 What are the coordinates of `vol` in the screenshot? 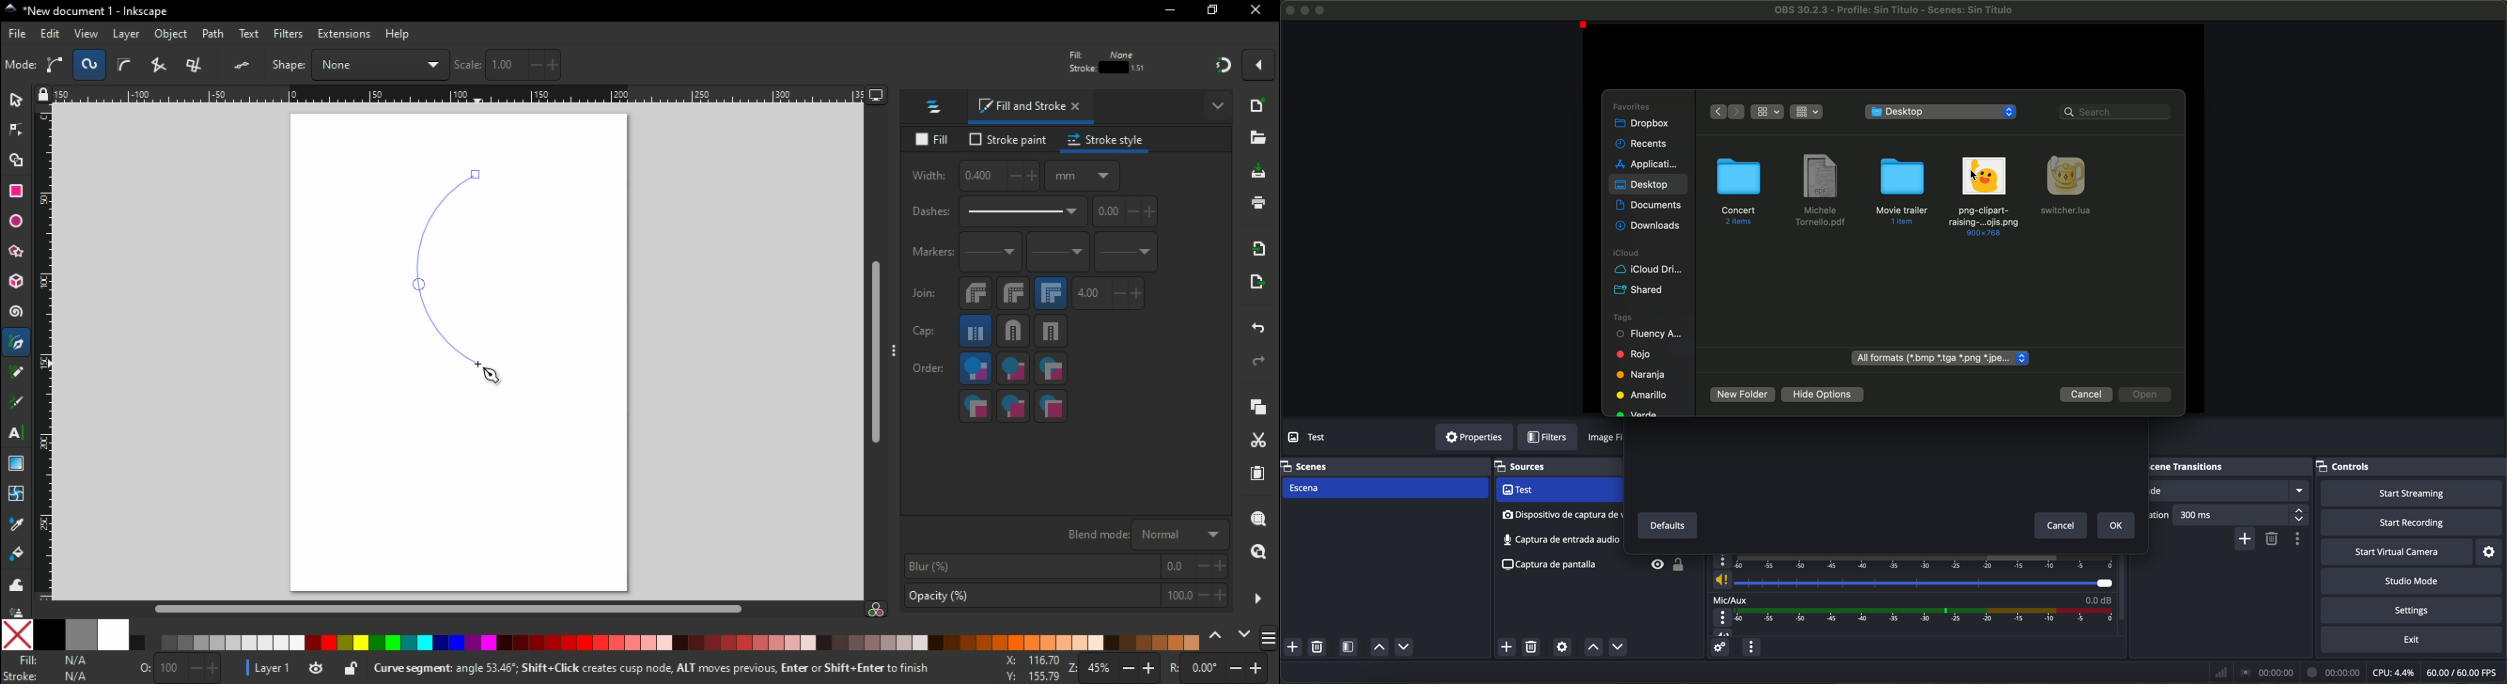 It's located at (1723, 632).